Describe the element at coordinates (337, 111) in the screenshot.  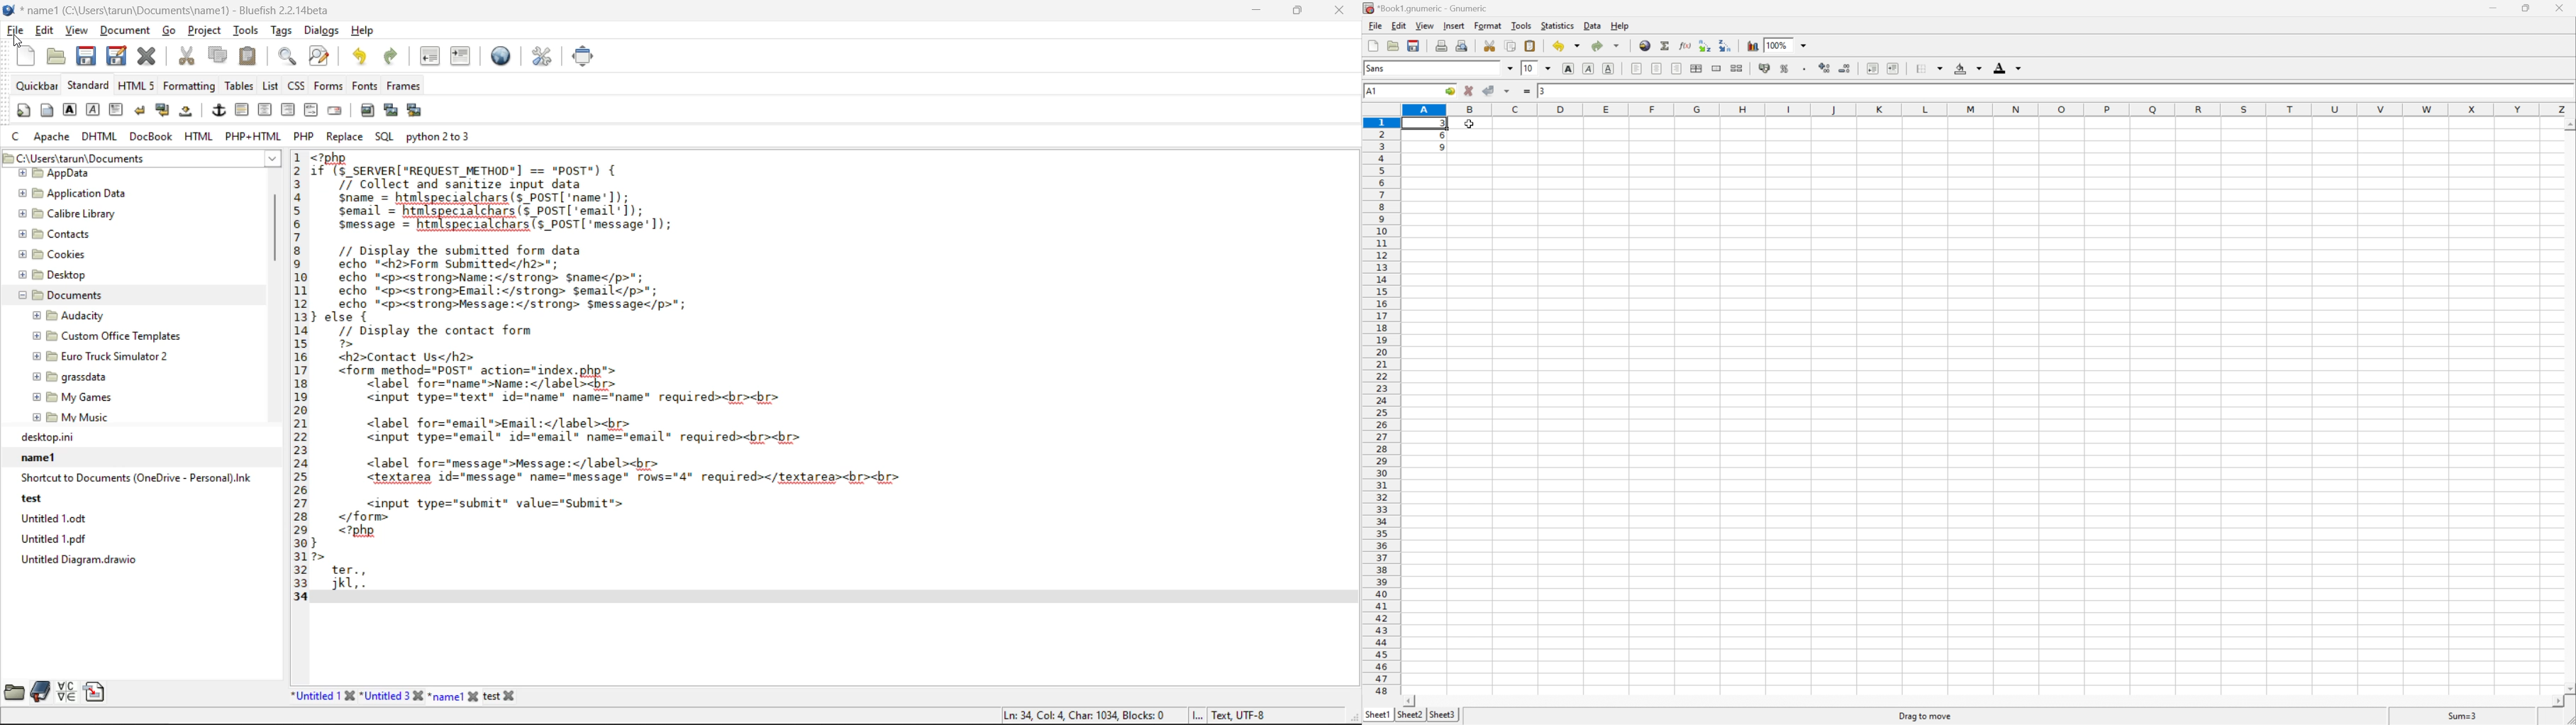
I see `email` at that location.